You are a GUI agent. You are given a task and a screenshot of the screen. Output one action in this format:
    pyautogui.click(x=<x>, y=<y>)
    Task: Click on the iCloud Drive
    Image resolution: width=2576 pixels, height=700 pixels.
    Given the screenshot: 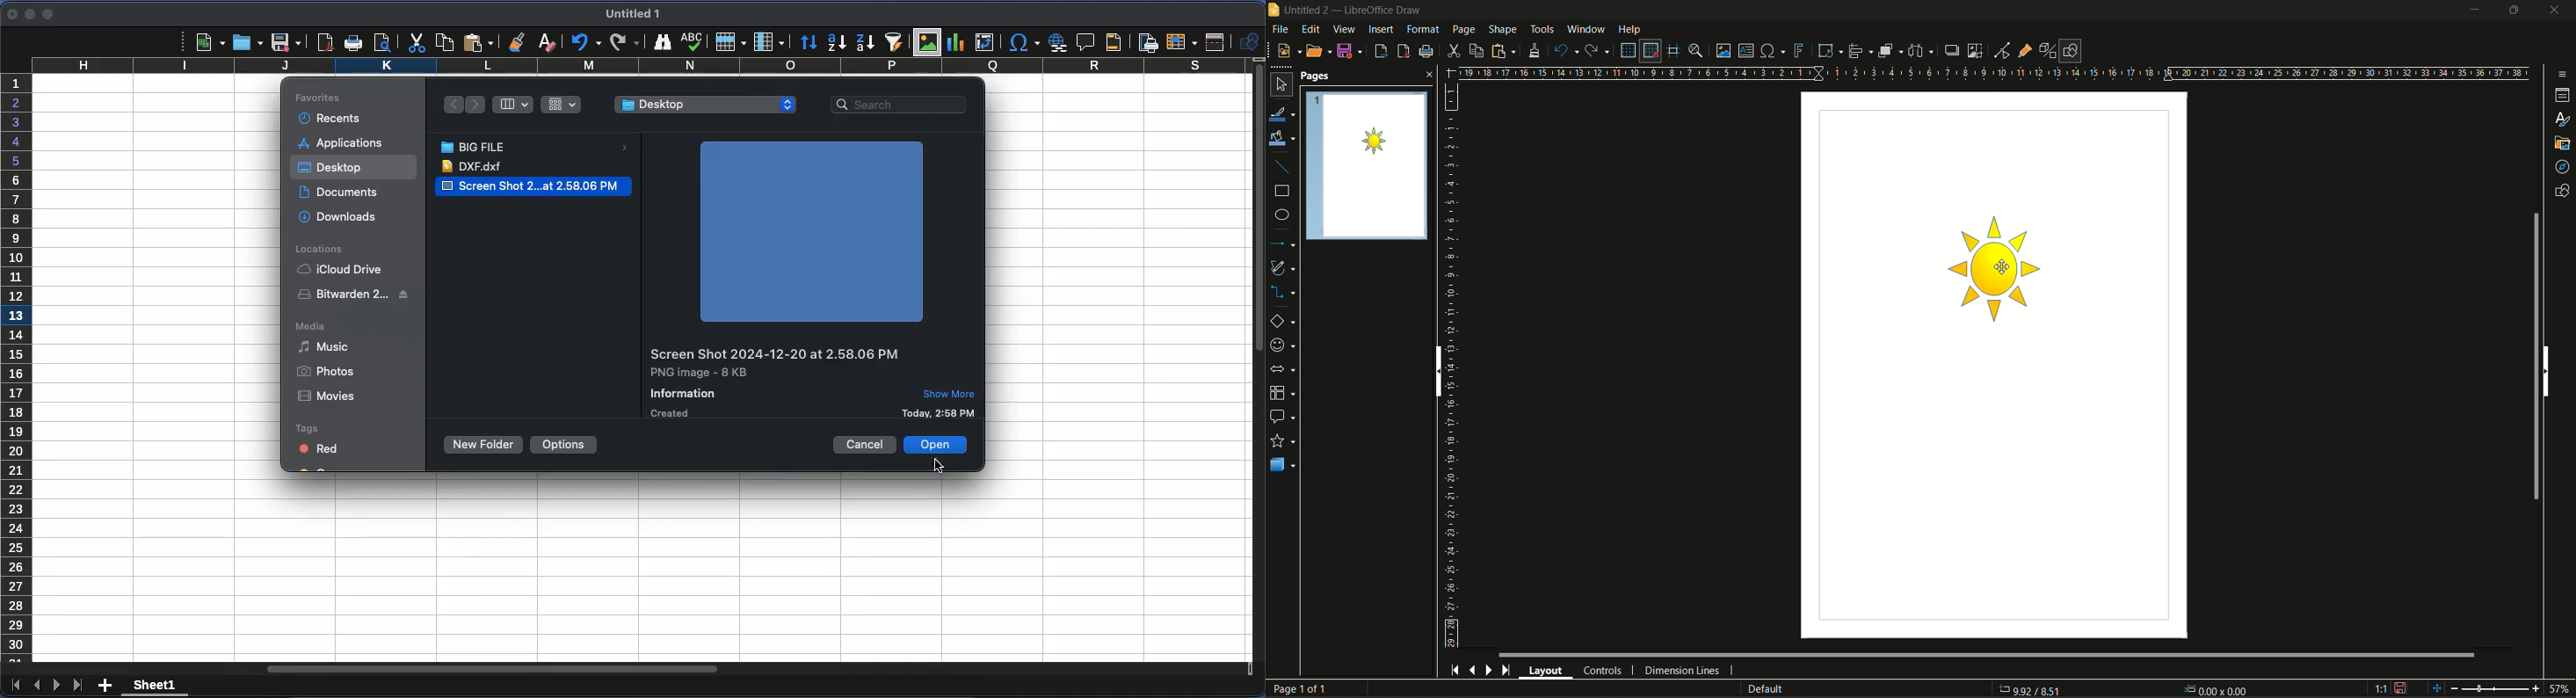 What is the action you would take?
    pyautogui.click(x=343, y=270)
    